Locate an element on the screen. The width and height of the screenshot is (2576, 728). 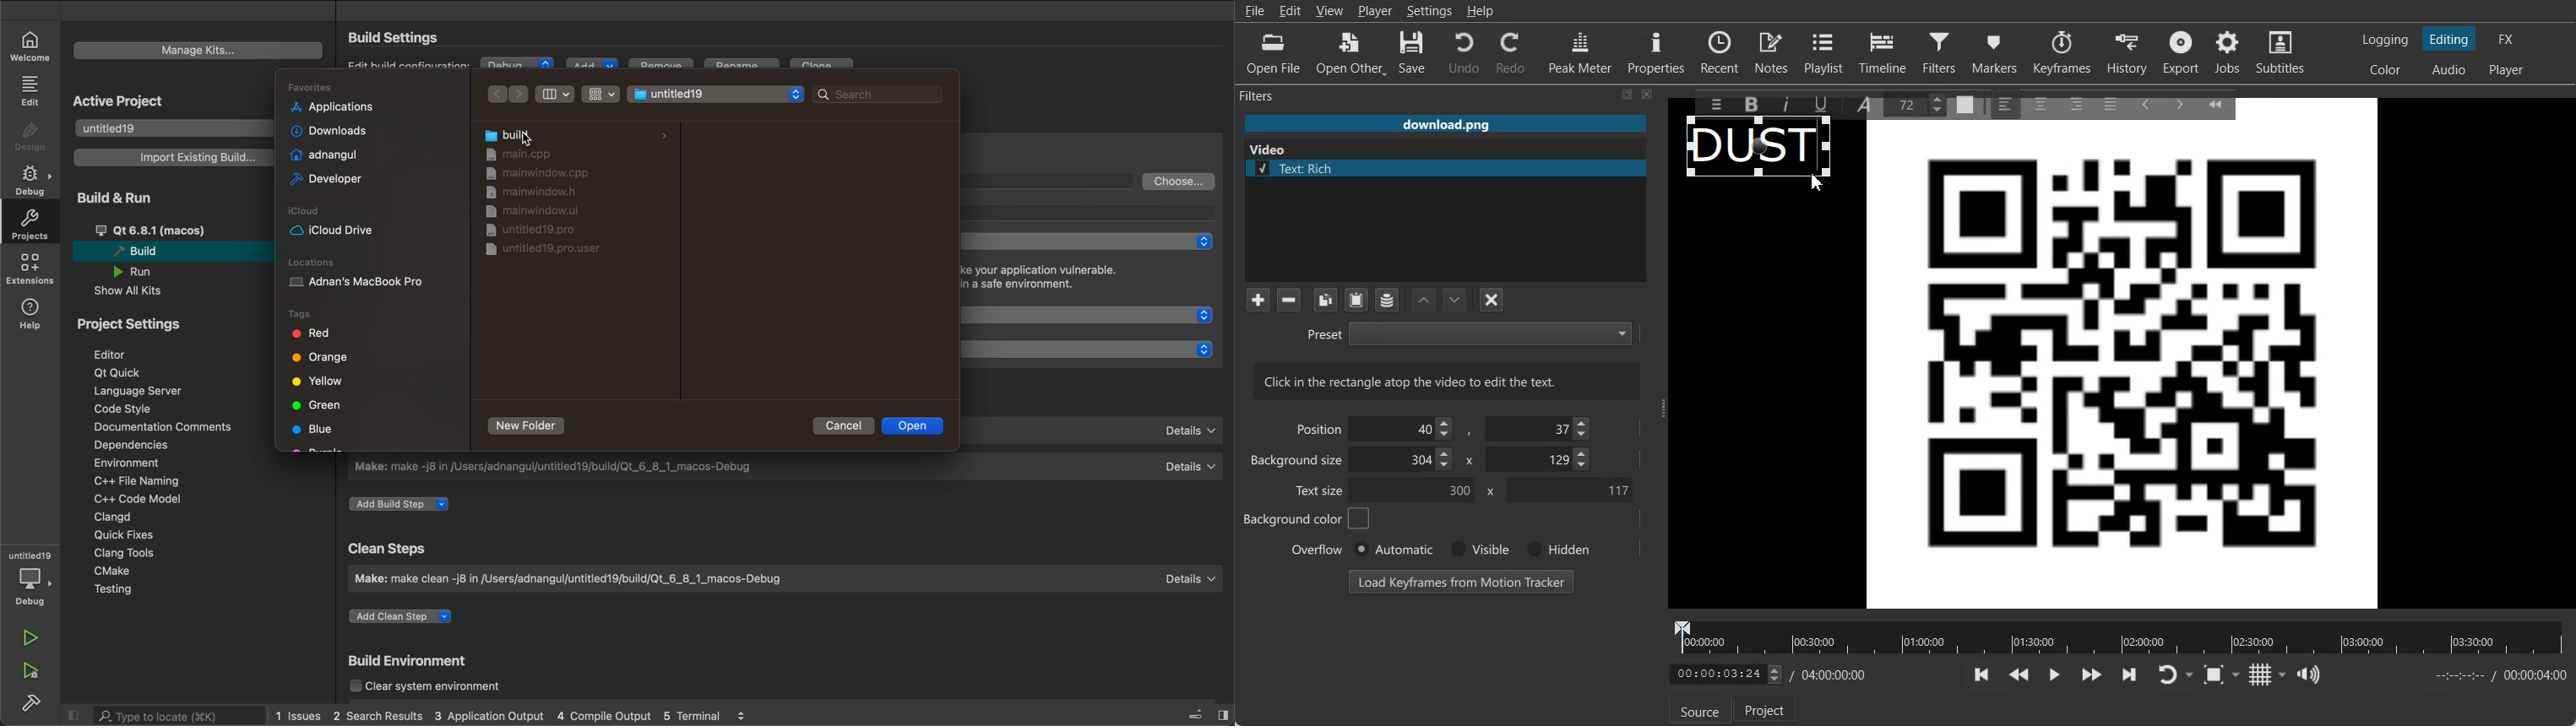
cursor is located at coordinates (528, 134).